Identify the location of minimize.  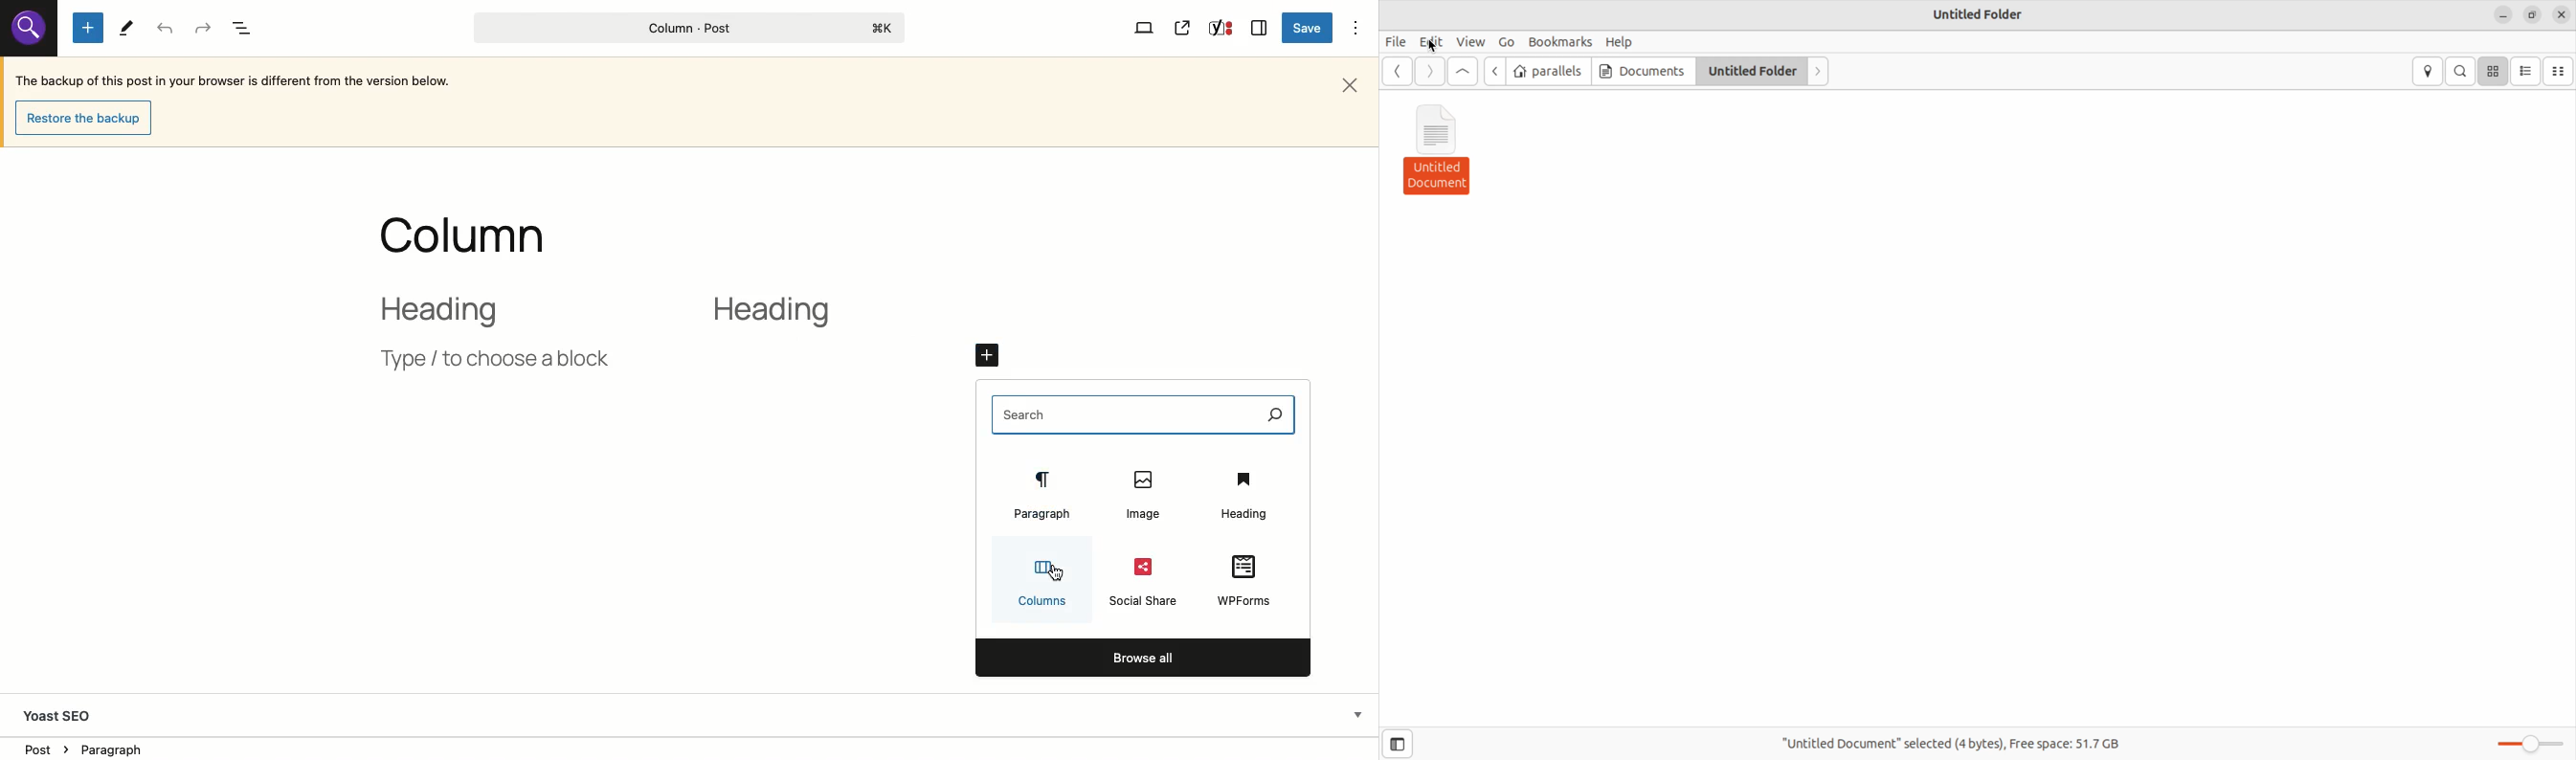
(2504, 18).